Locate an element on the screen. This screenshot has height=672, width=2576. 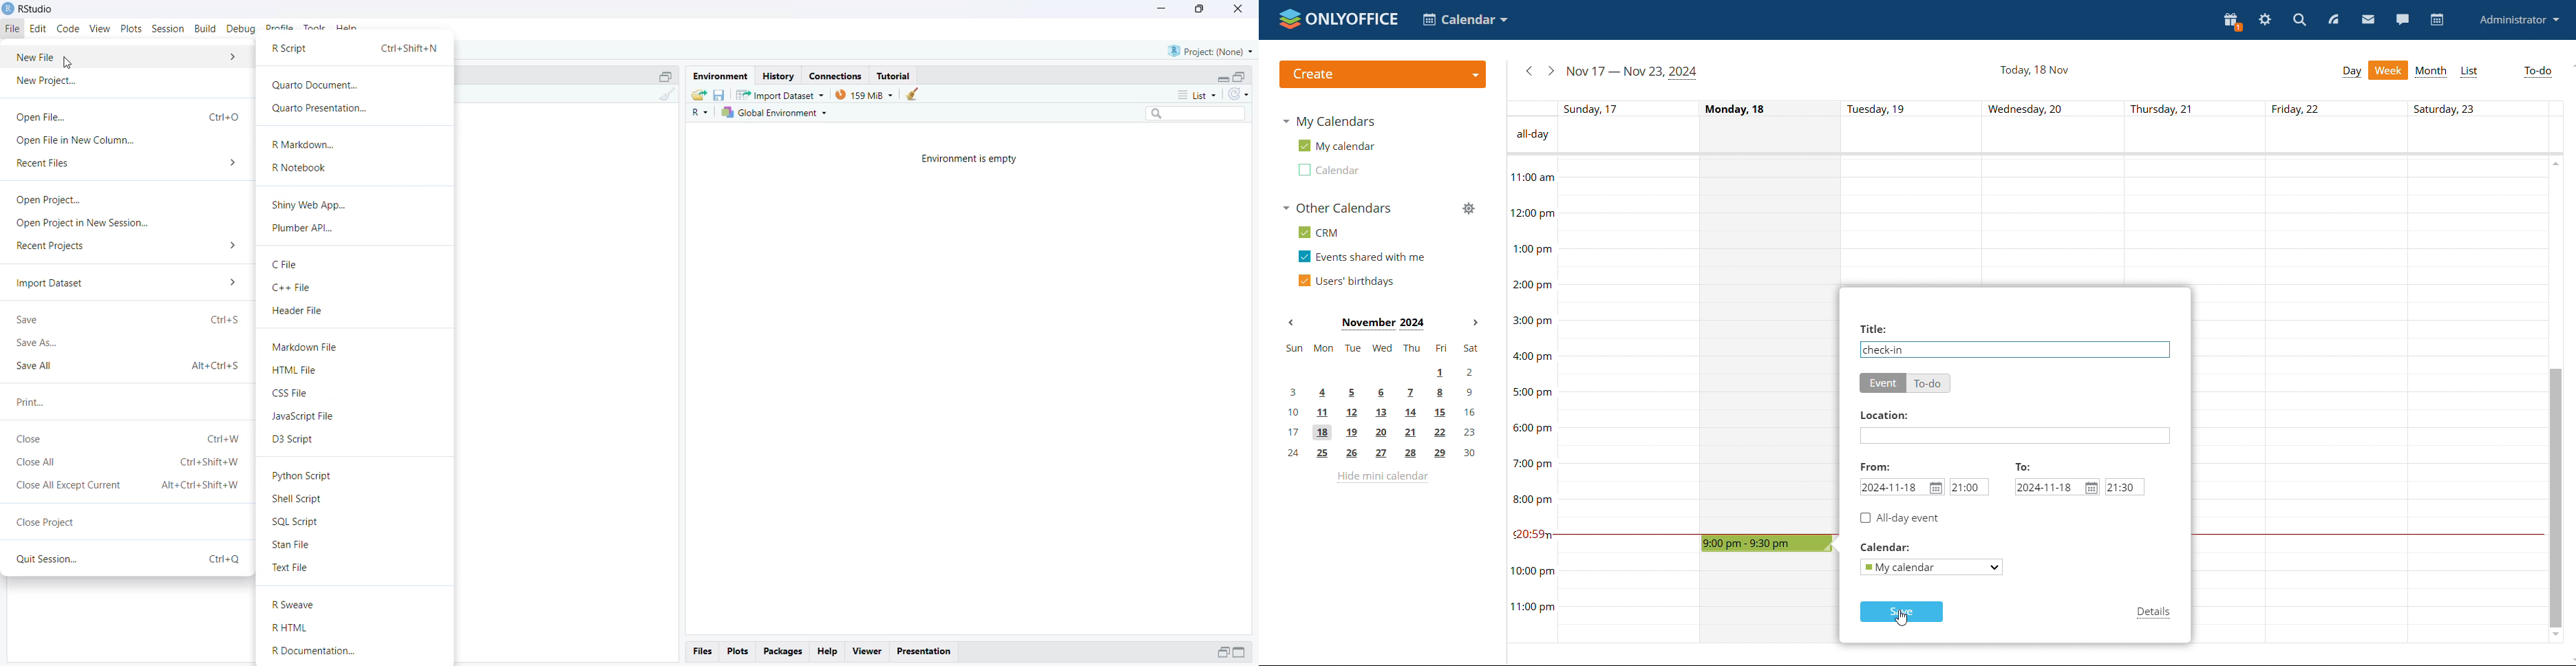
expand is located at coordinates (1242, 653).